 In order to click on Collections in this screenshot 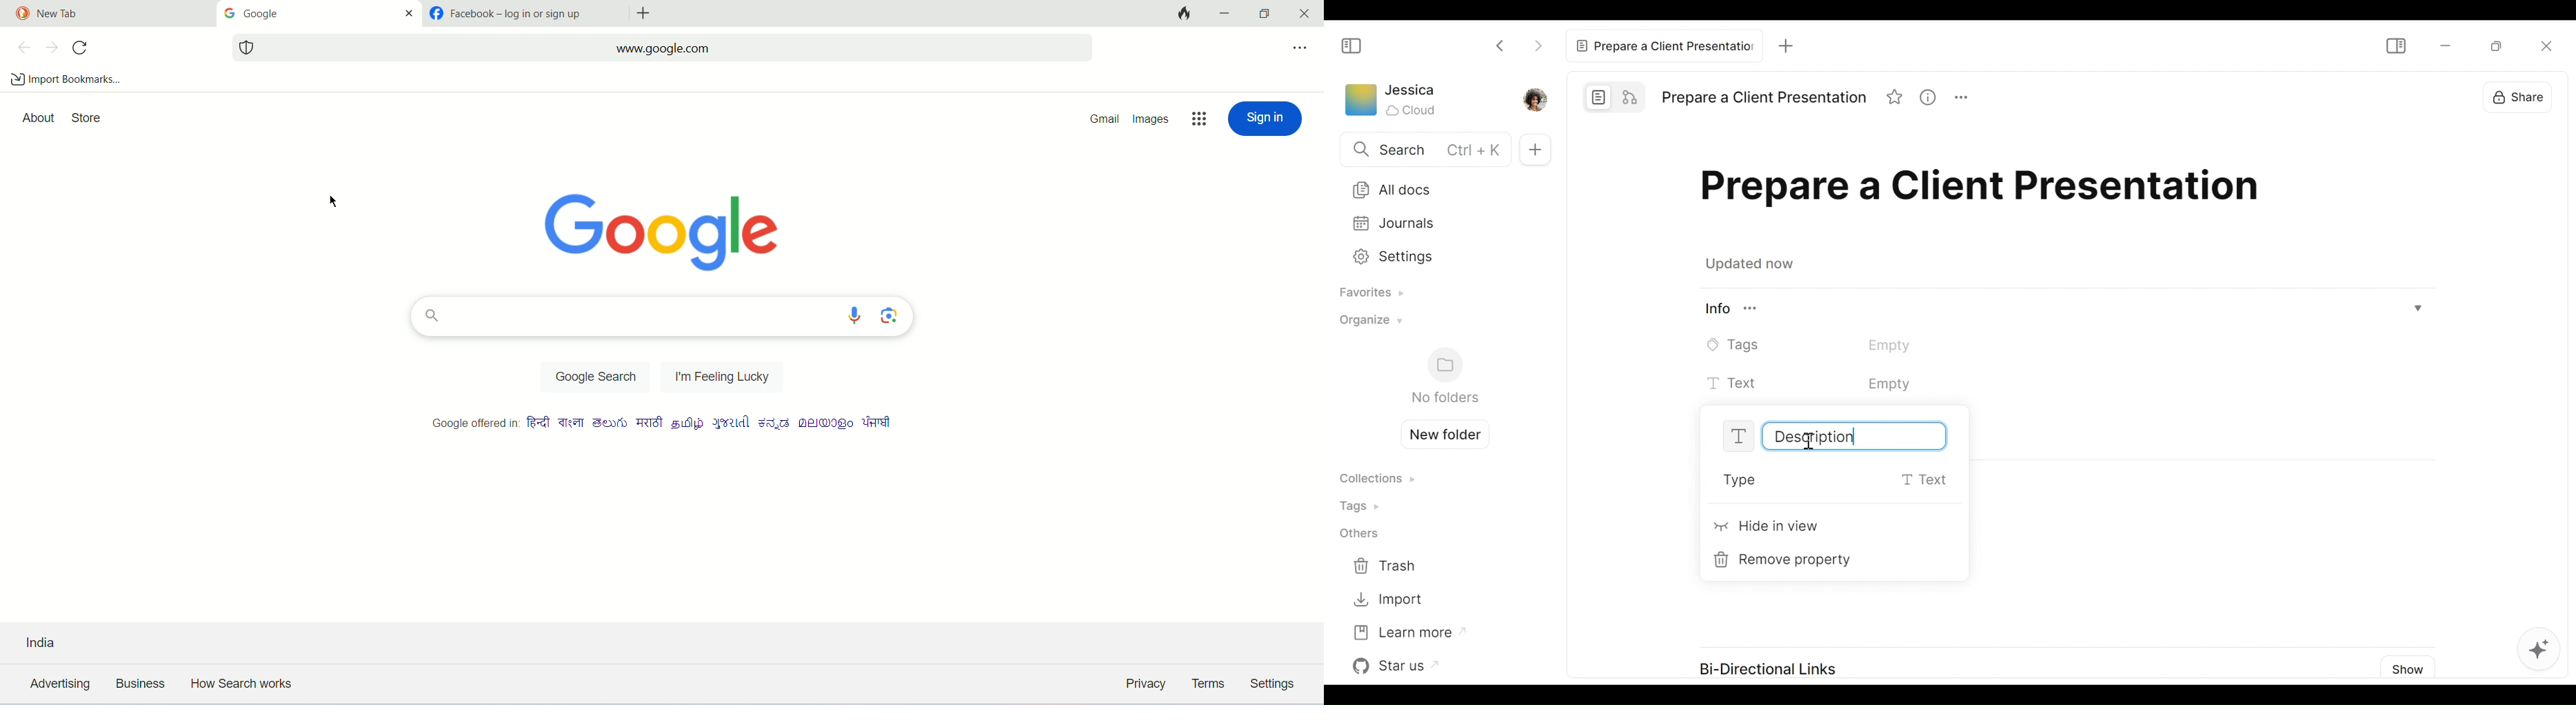, I will do `click(1377, 480)`.